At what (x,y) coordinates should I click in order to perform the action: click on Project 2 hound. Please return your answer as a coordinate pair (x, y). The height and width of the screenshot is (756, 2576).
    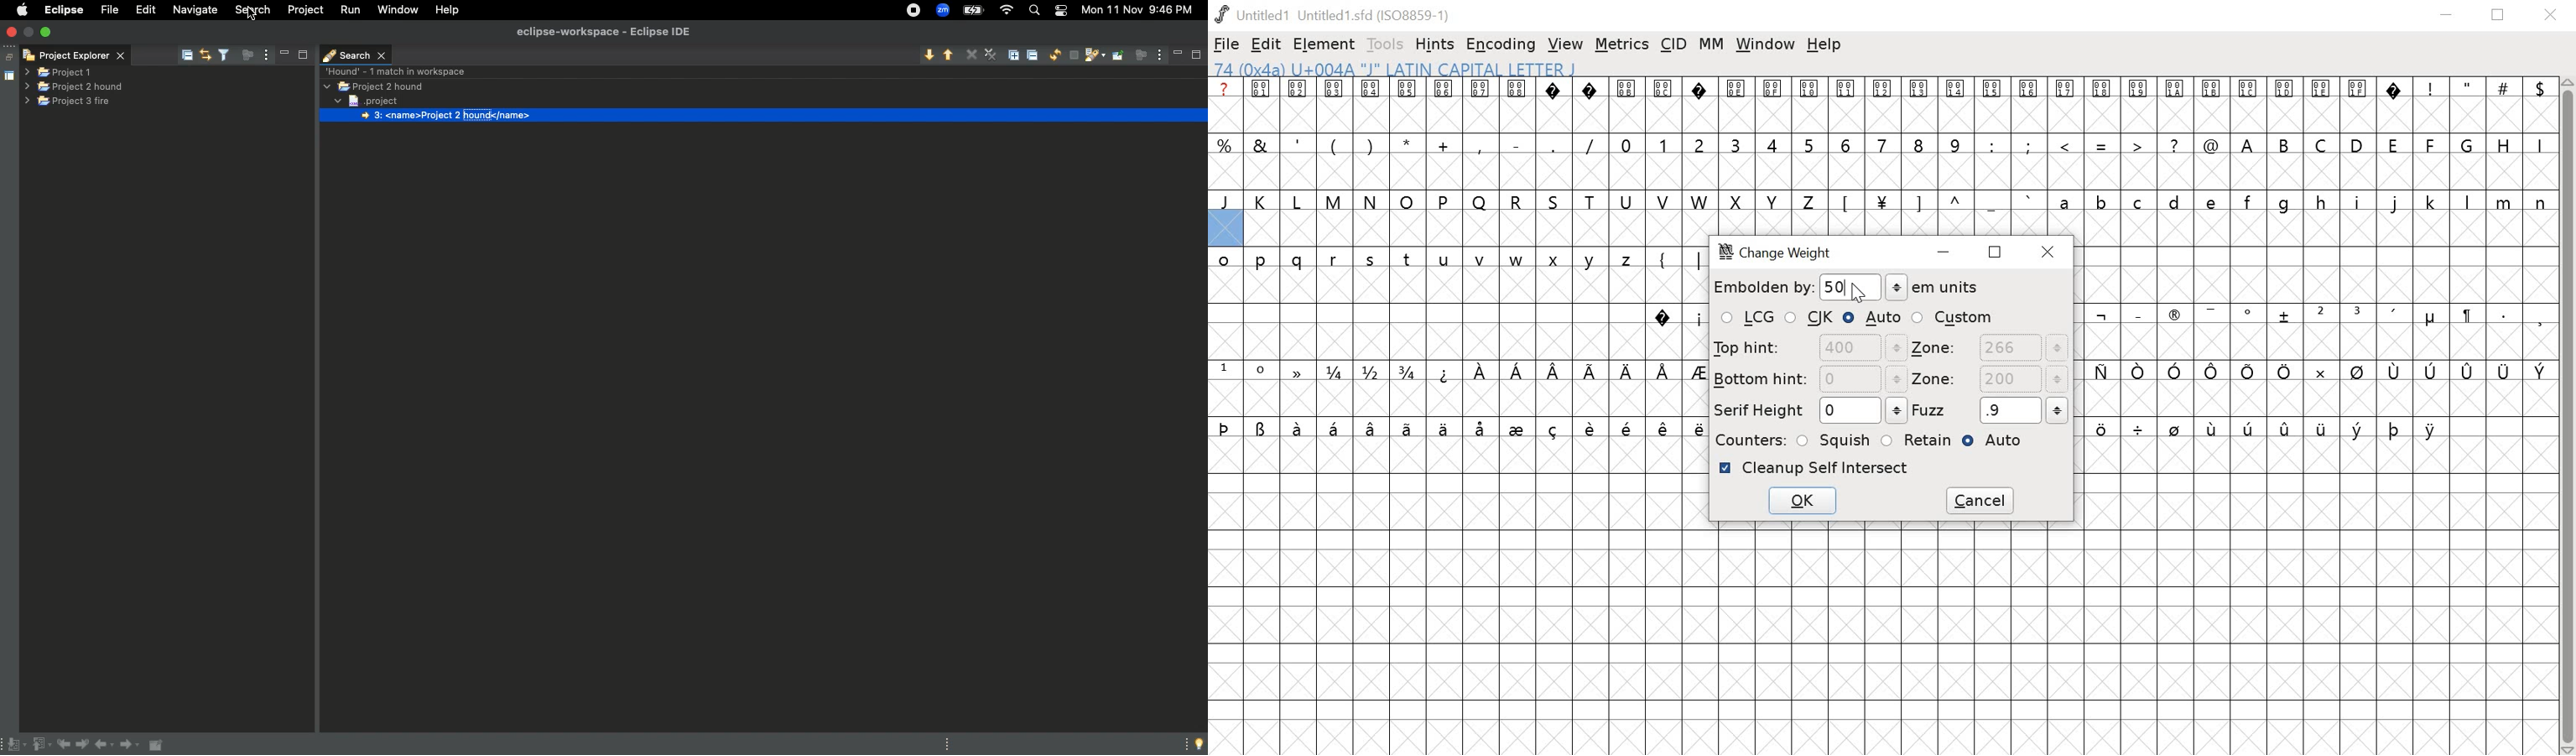
    Looking at the image, I should click on (376, 86).